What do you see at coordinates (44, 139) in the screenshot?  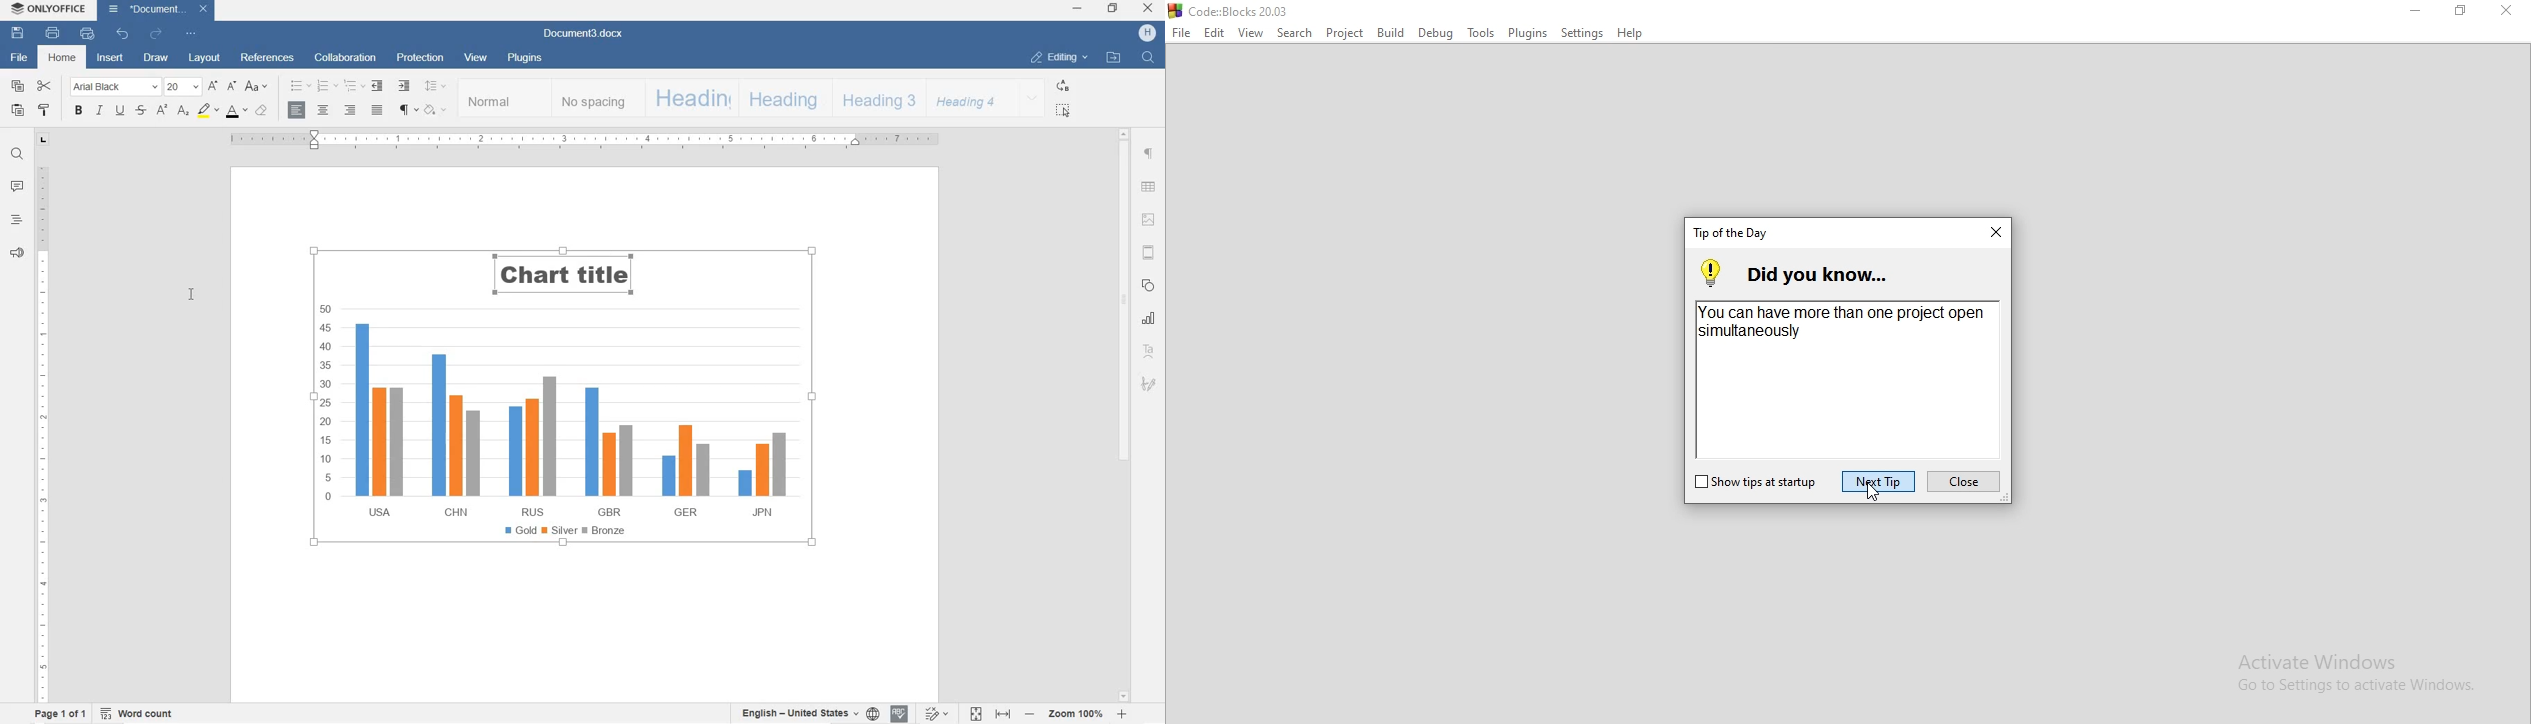 I see `TAB` at bounding box center [44, 139].